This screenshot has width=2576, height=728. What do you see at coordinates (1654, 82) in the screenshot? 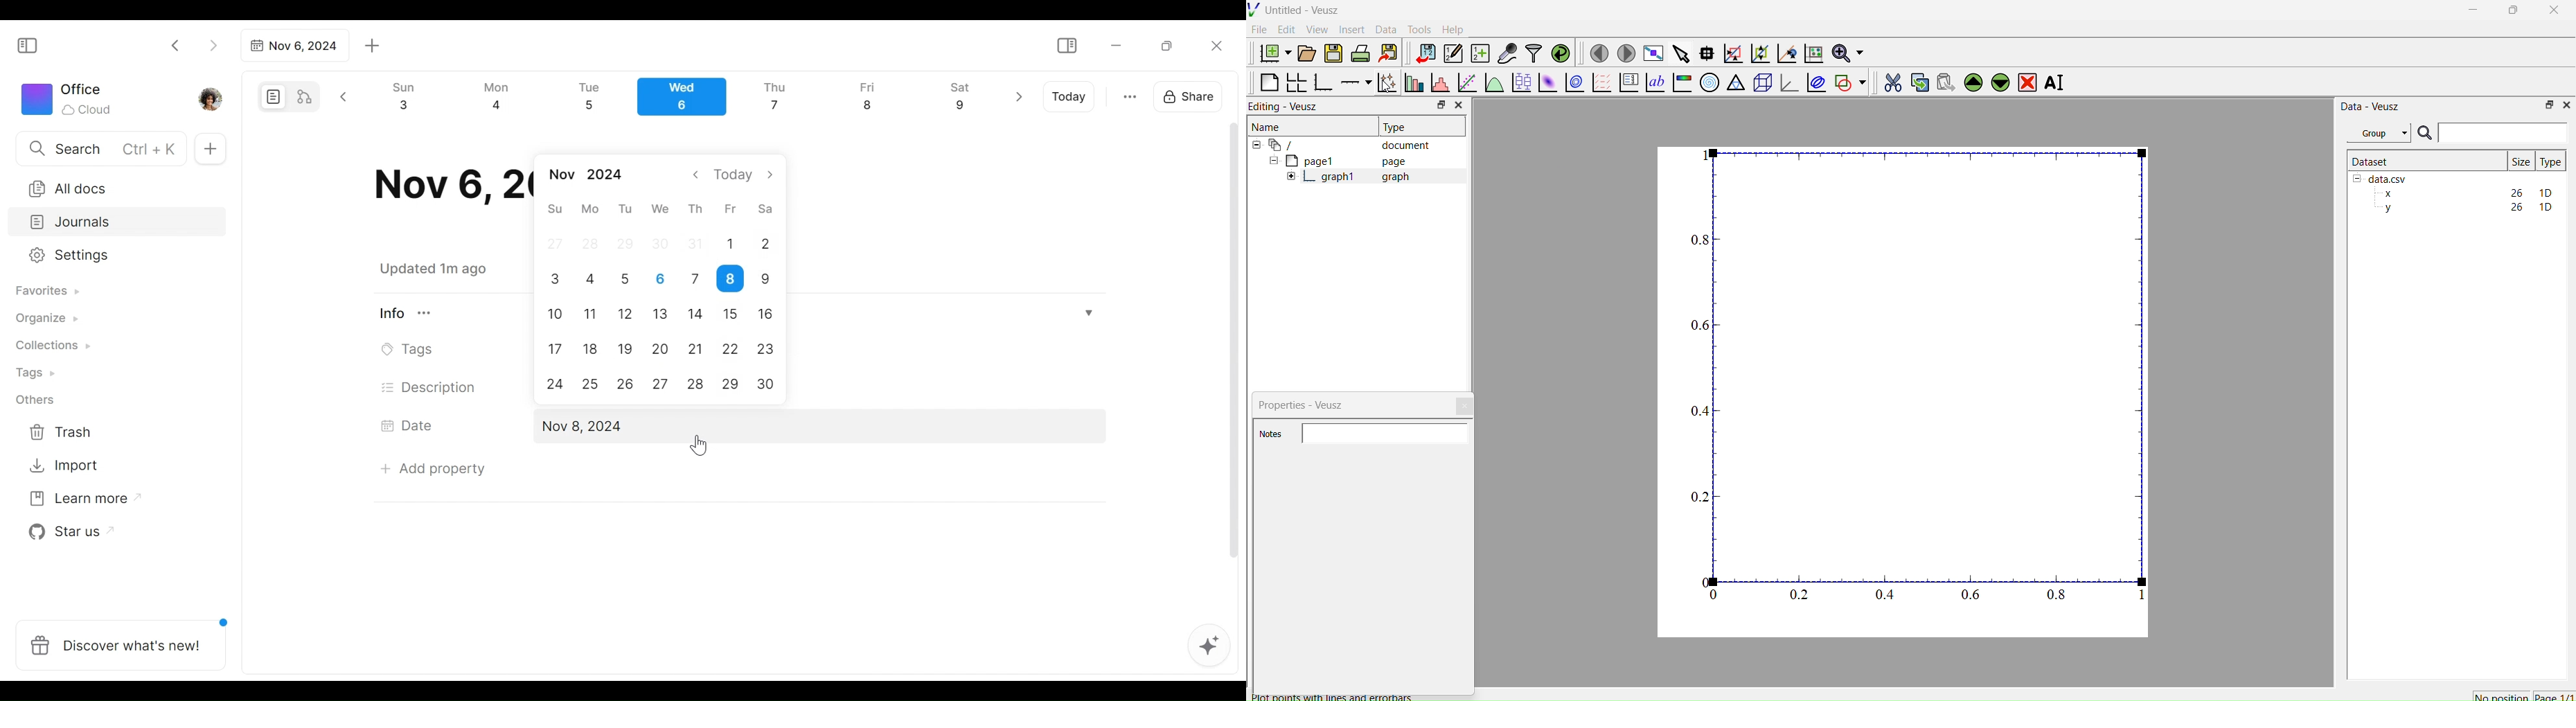
I see `Text label` at bounding box center [1654, 82].